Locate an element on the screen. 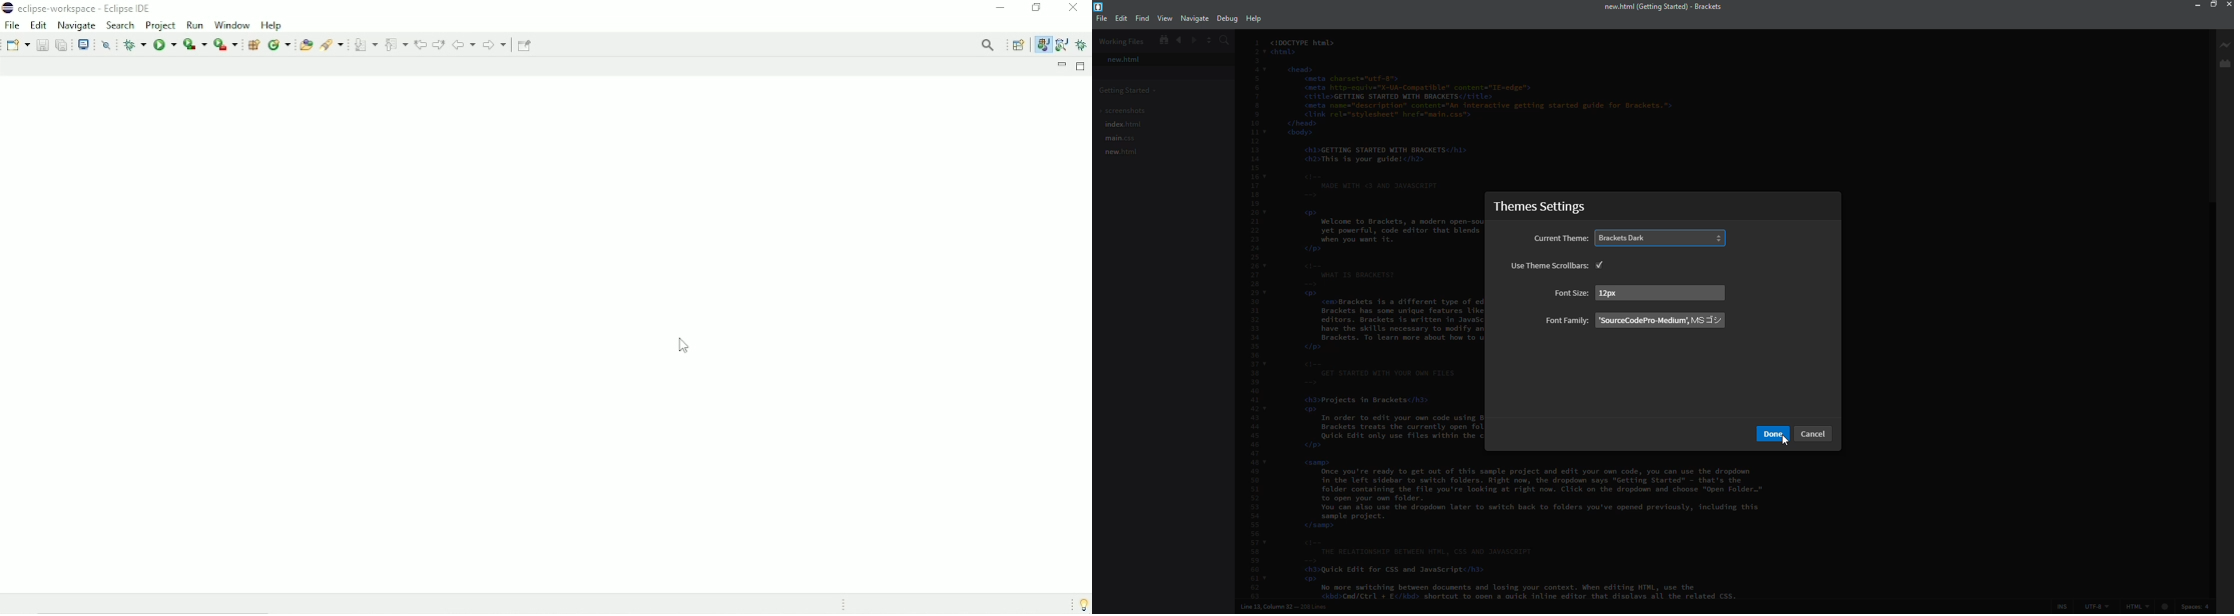 The height and width of the screenshot is (616, 2240). themes is located at coordinates (1544, 208).